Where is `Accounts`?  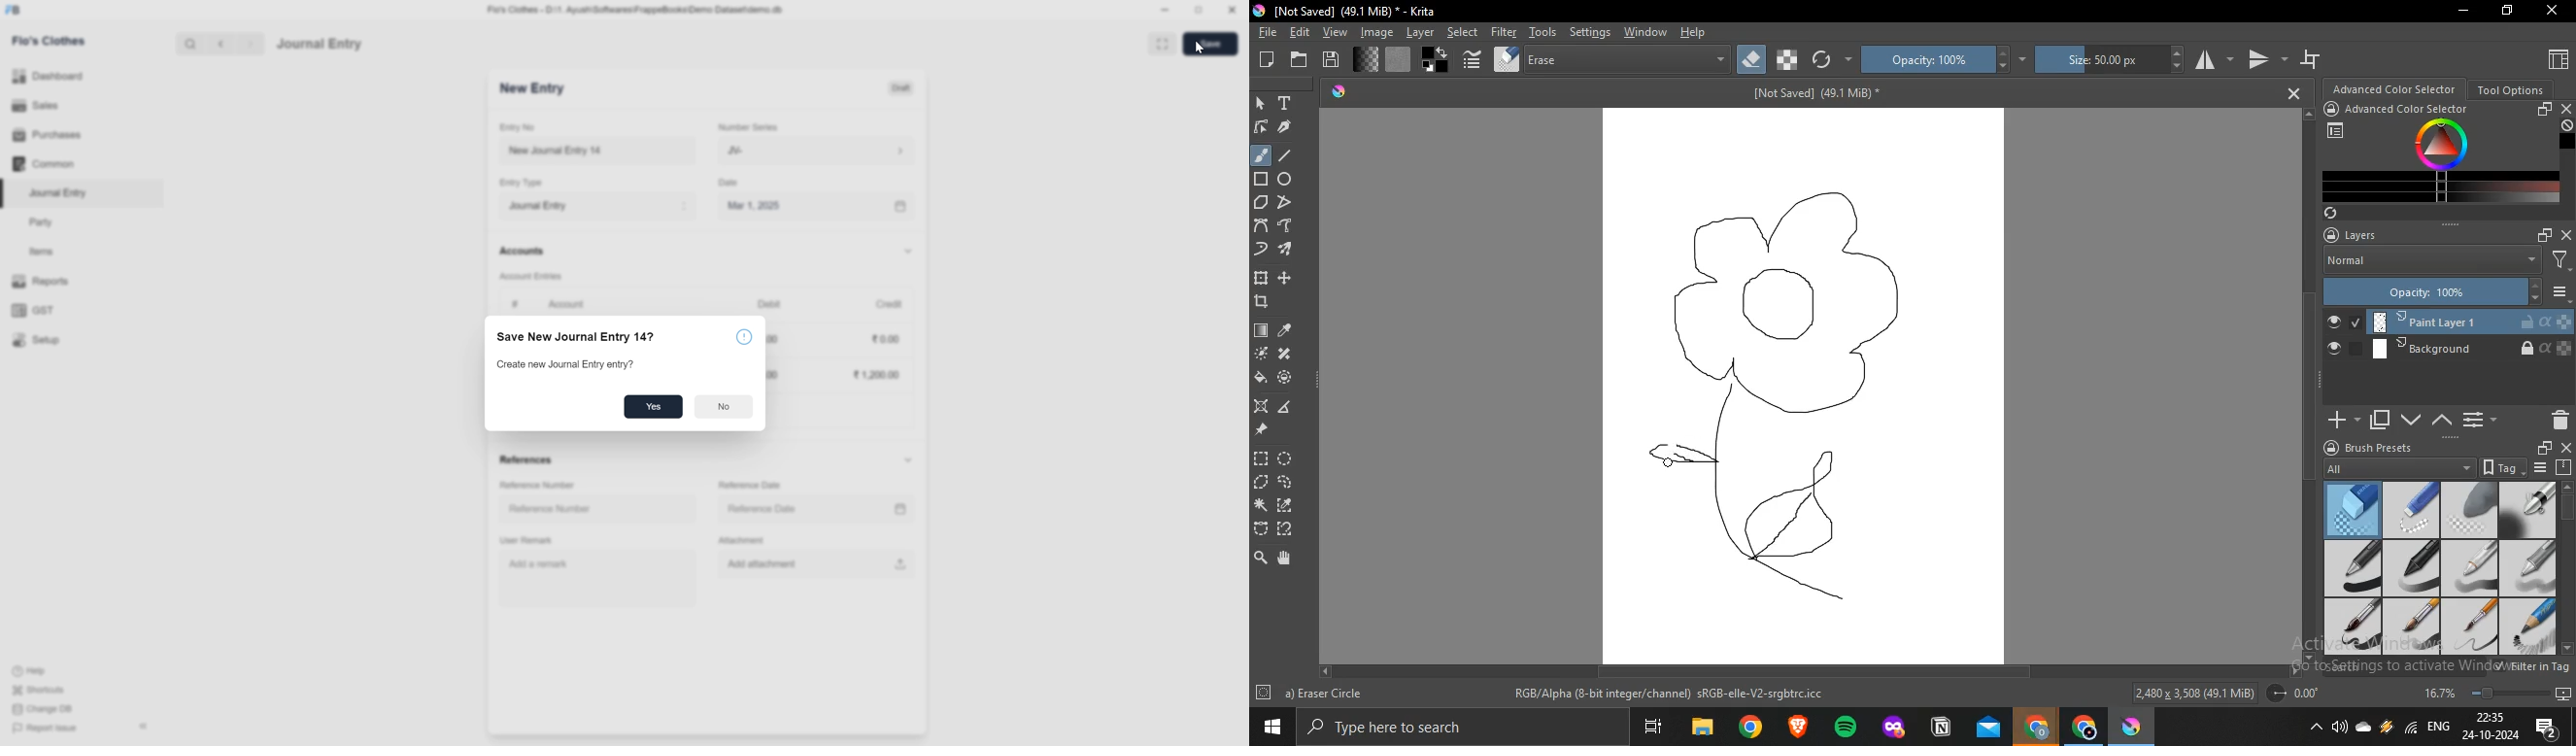
Accounts is located at coordinates (524, 249).